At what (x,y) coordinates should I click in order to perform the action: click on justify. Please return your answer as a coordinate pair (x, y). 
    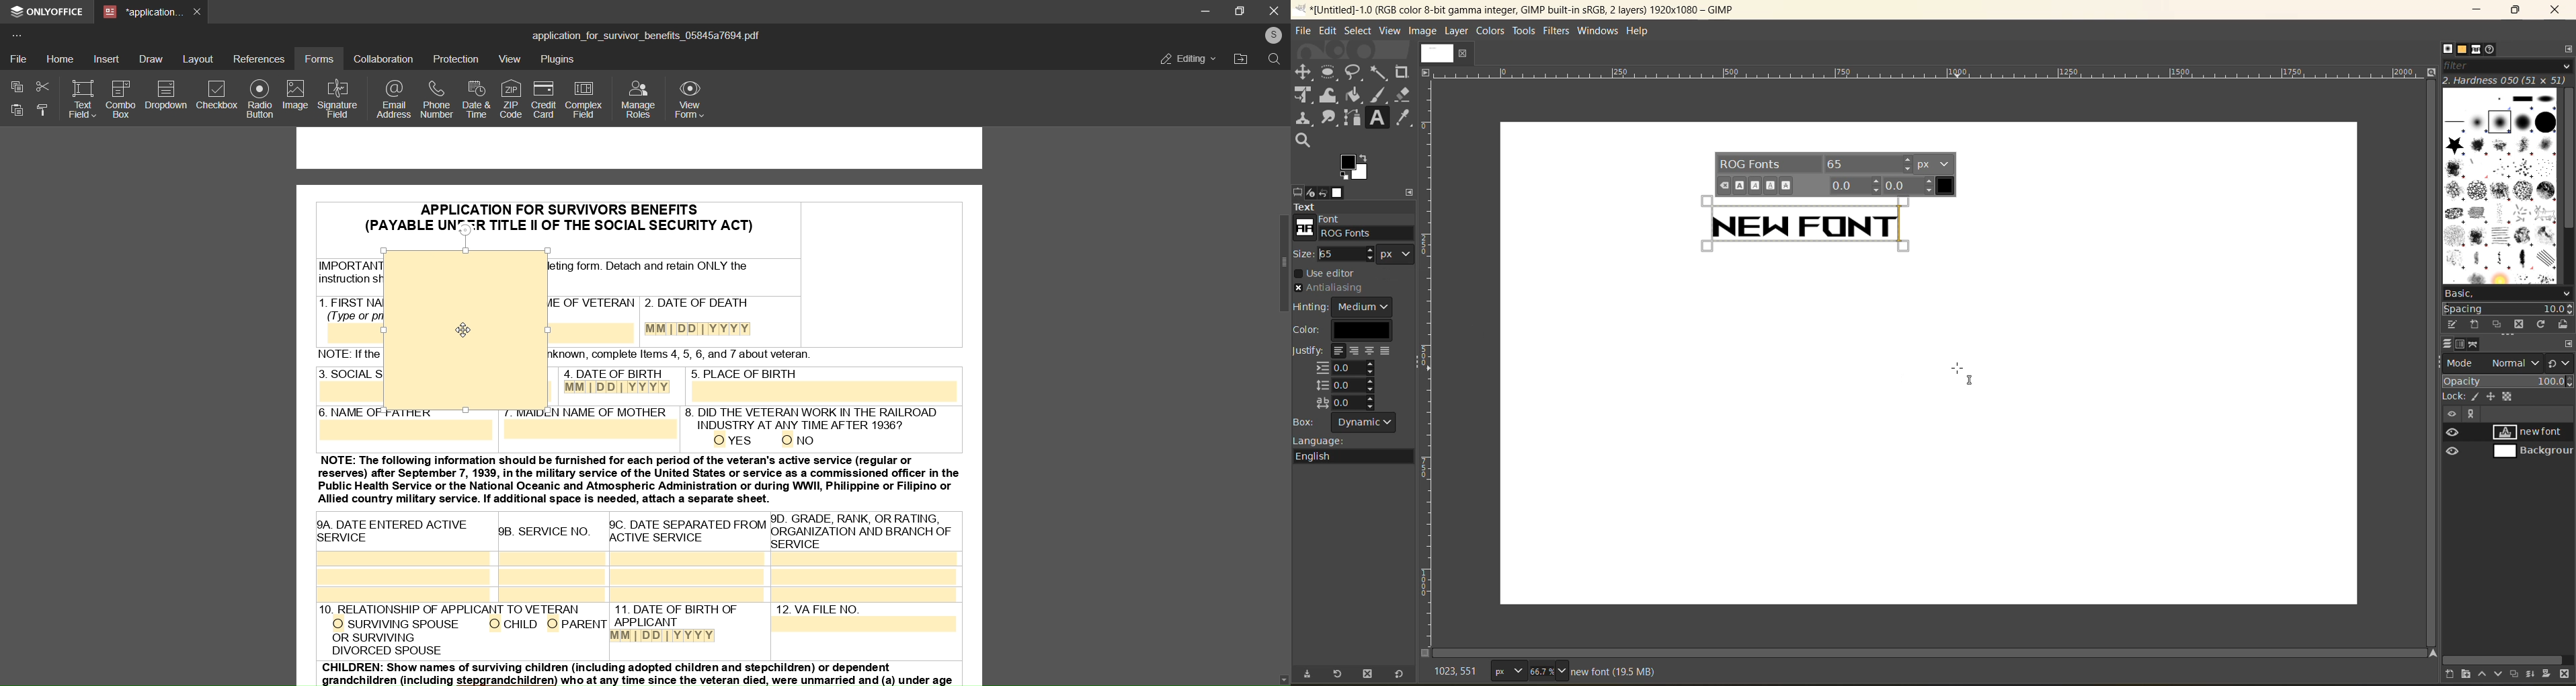
    Looking at the image, I should click on (1346, 377).